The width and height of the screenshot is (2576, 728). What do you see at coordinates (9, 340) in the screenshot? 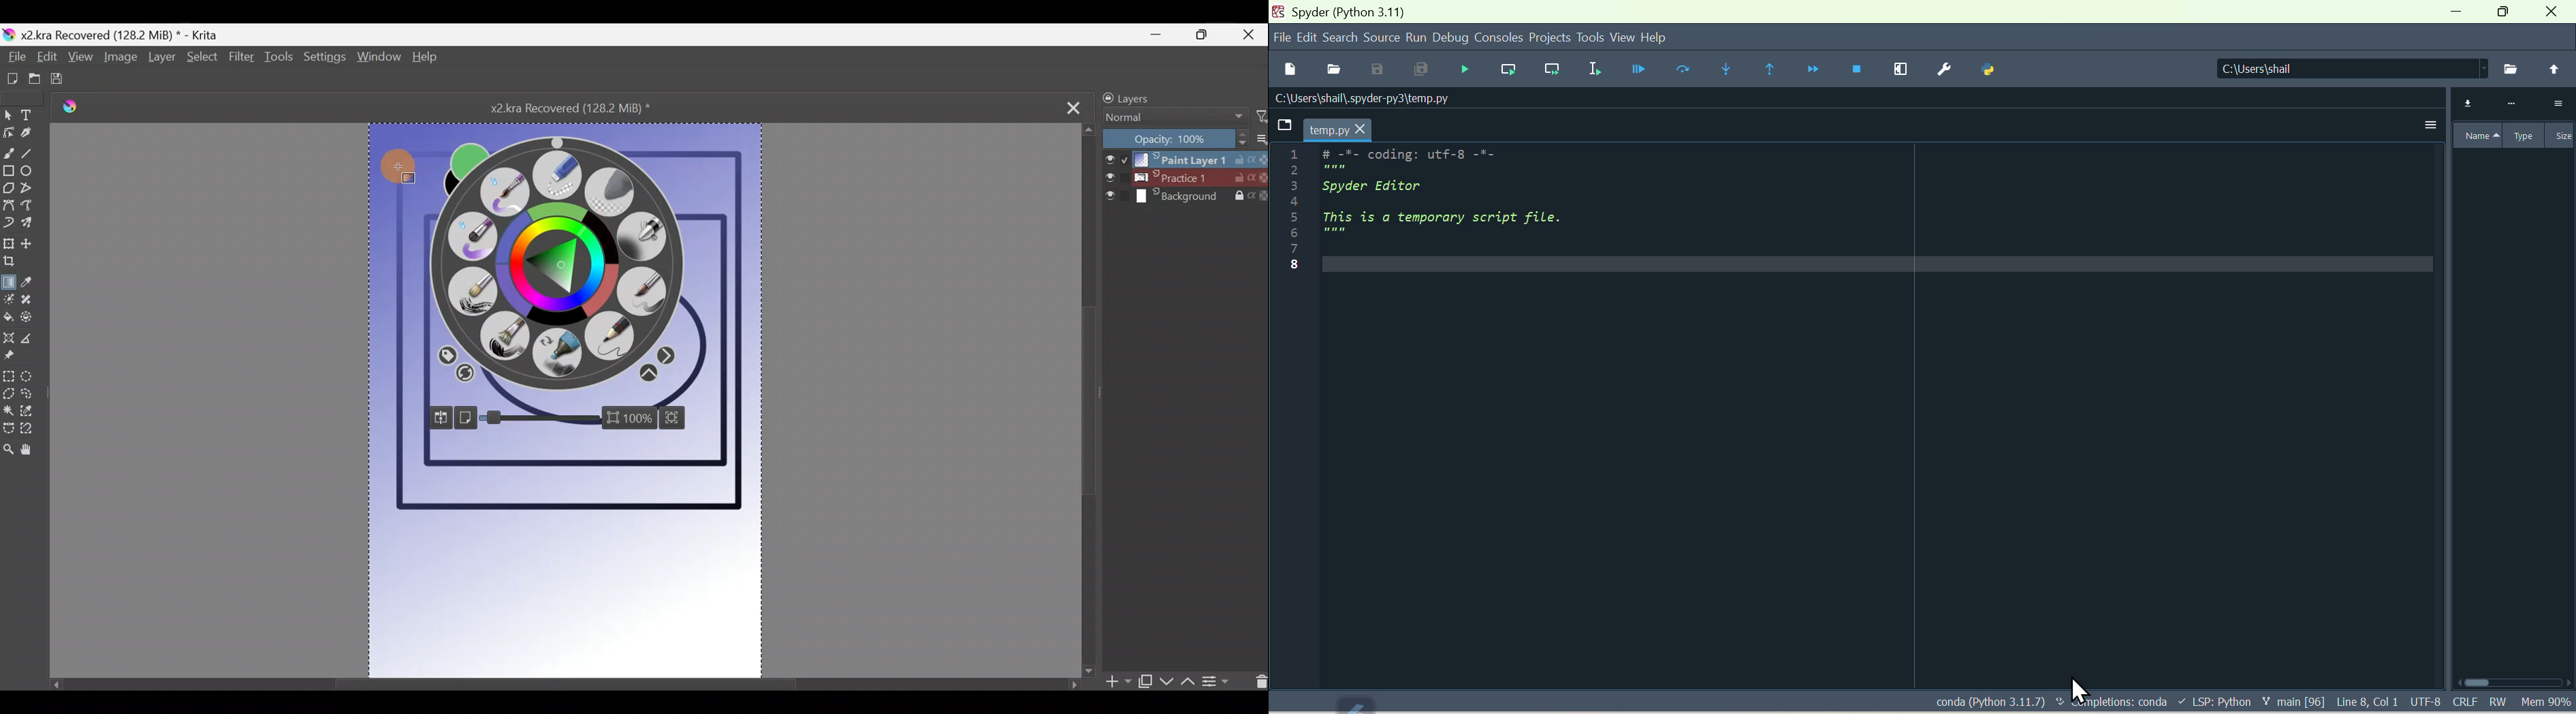
I see `Assistant tool` at bounding box center [9, 340].